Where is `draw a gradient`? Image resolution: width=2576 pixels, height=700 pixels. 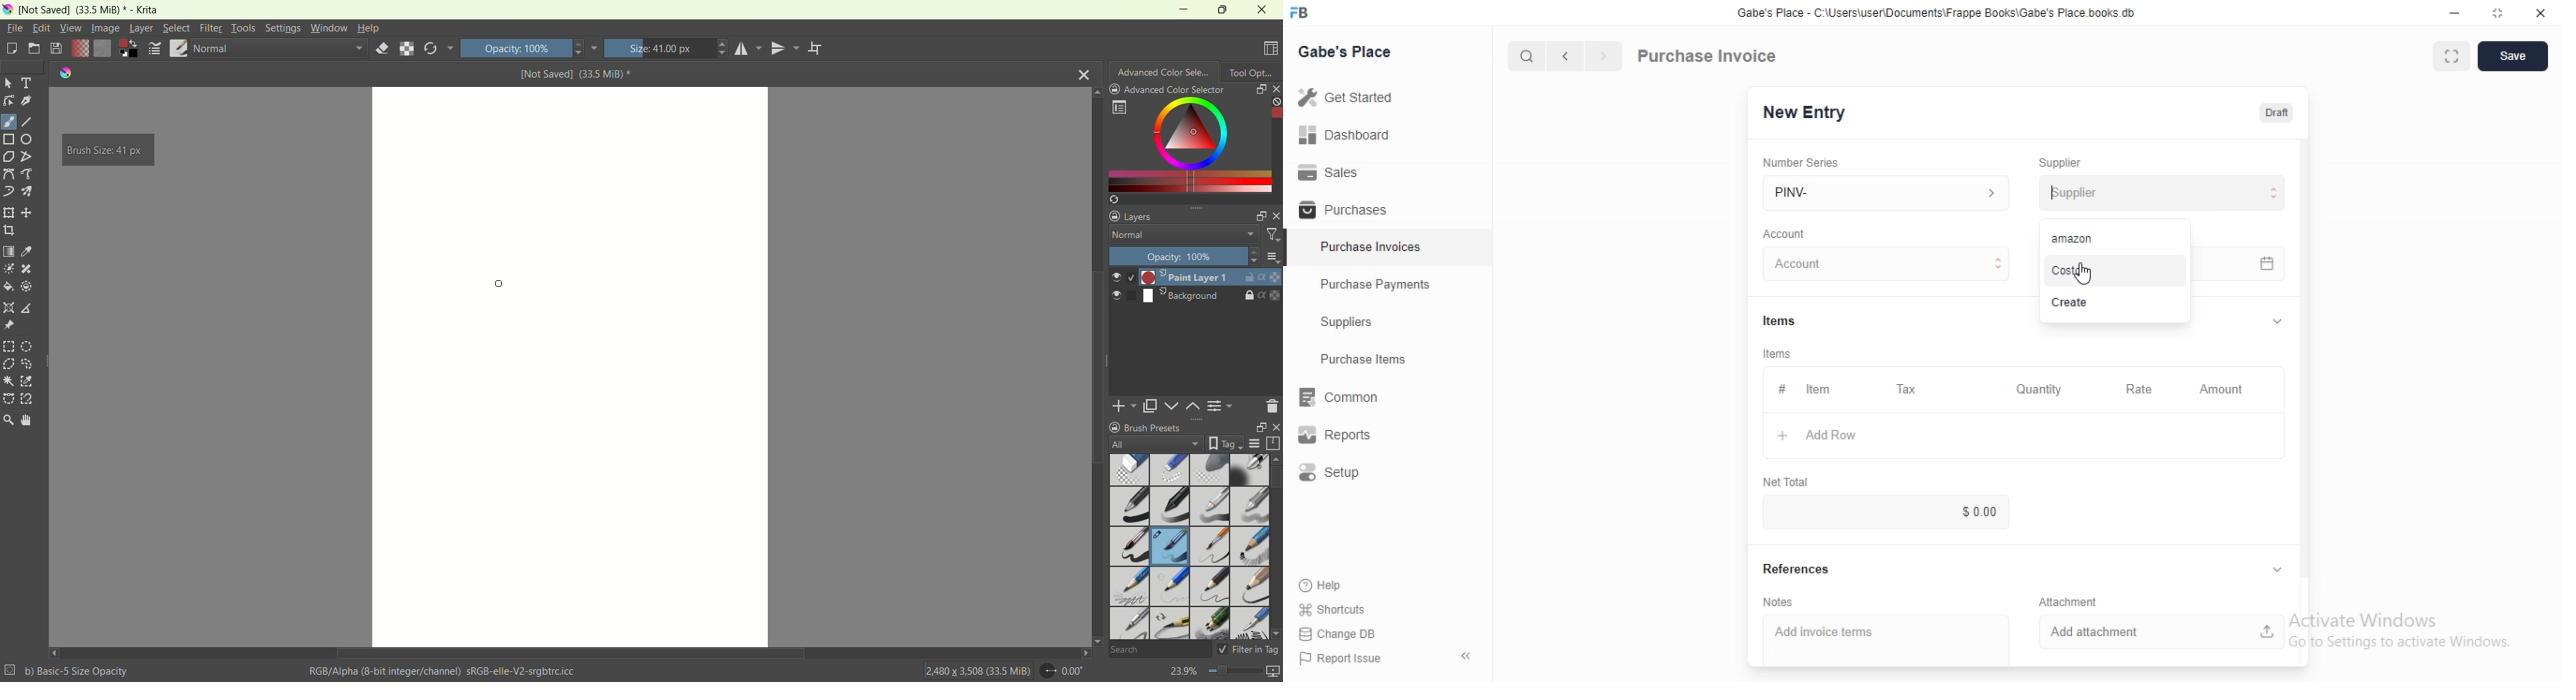
draw a gradient is located at coordinates (9, 251).